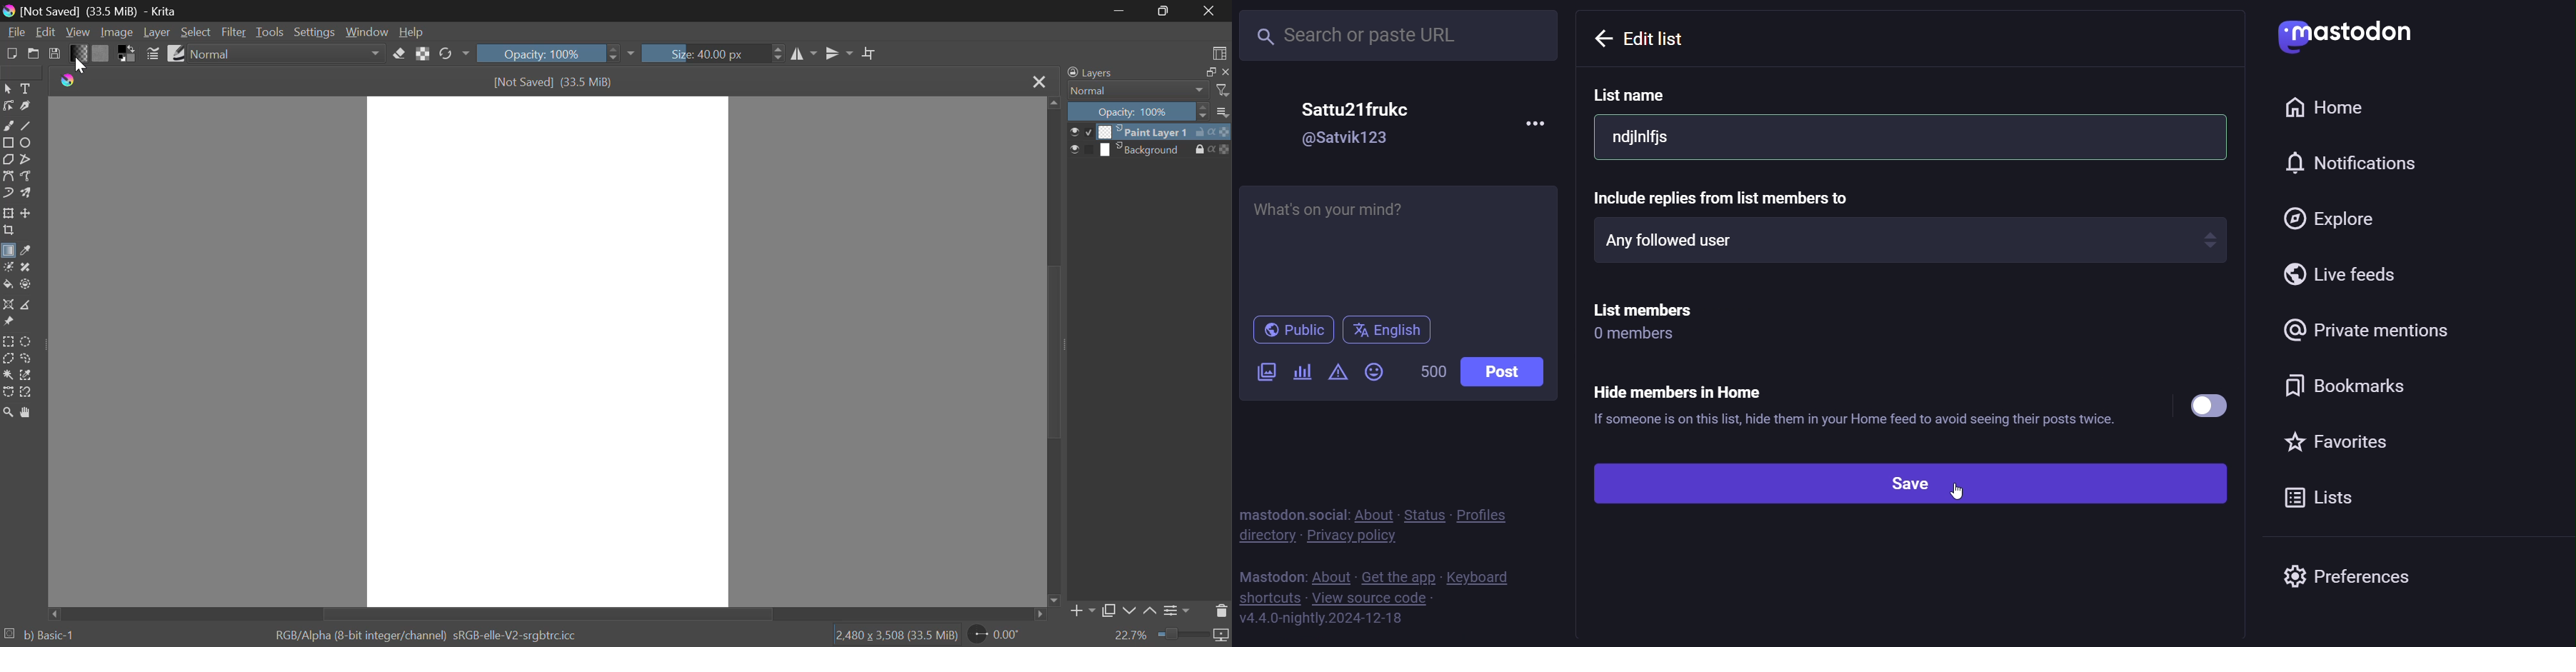  Describe the element at coordinates (1373, 371) in the screenshot. I see `emoji` at that location.